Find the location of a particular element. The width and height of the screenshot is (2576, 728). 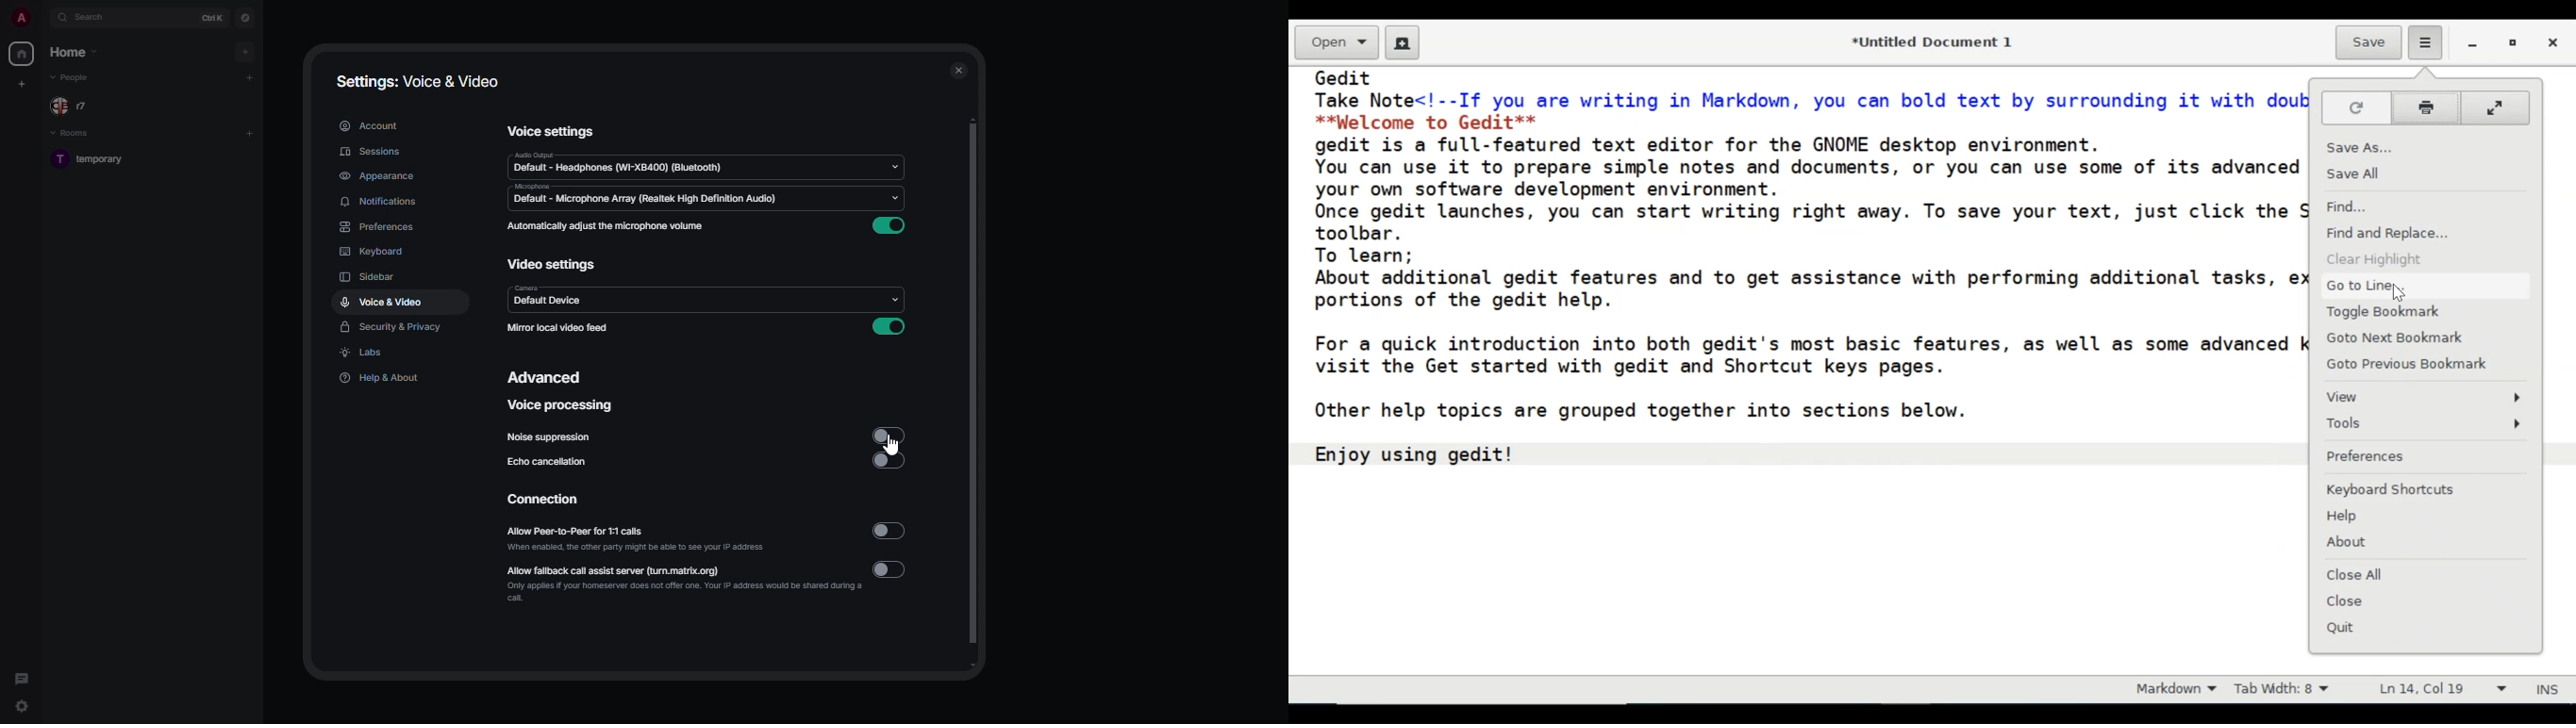

keyboard is located at coordinates (374, 252).